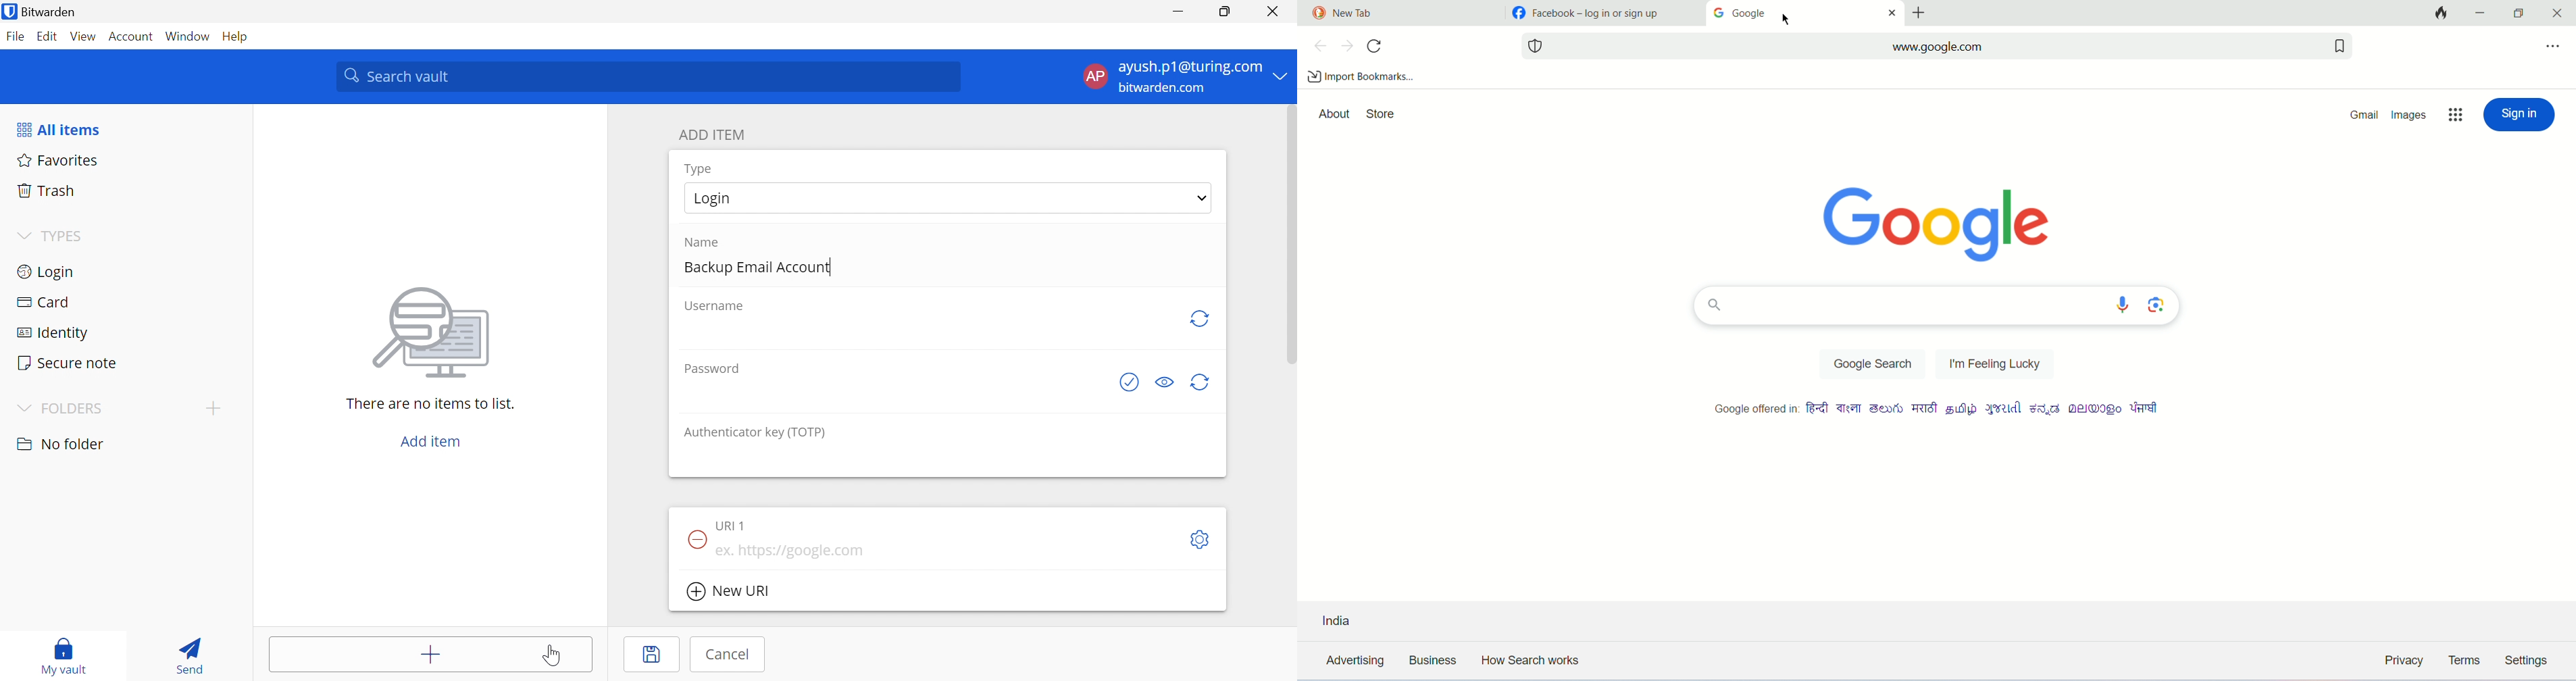 This screenshot has height=700, width=2576. Describe the element at coordinates (64, 235) in the screenshot. I see `TYPES` at that location.